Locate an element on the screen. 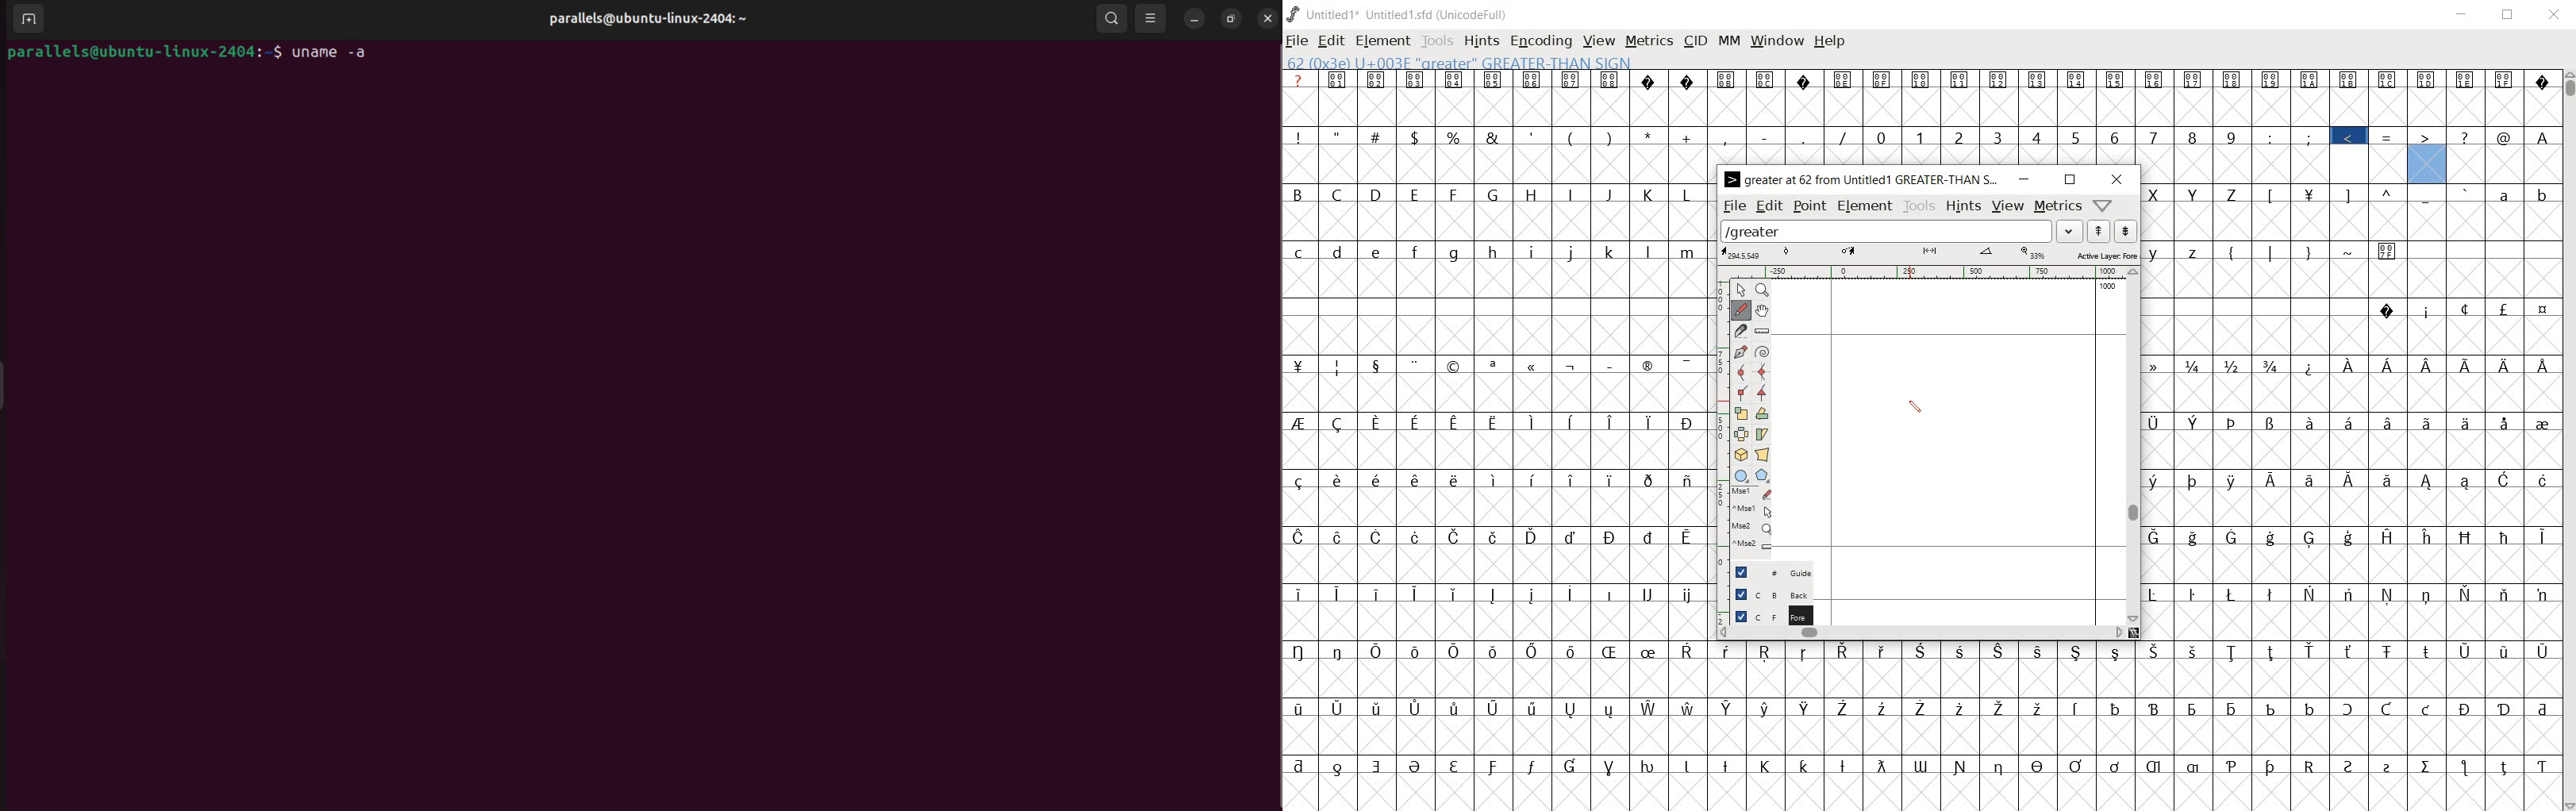 This screenshot has width=2576, height=812. flip the selection is located at coordinates (1740, 434).